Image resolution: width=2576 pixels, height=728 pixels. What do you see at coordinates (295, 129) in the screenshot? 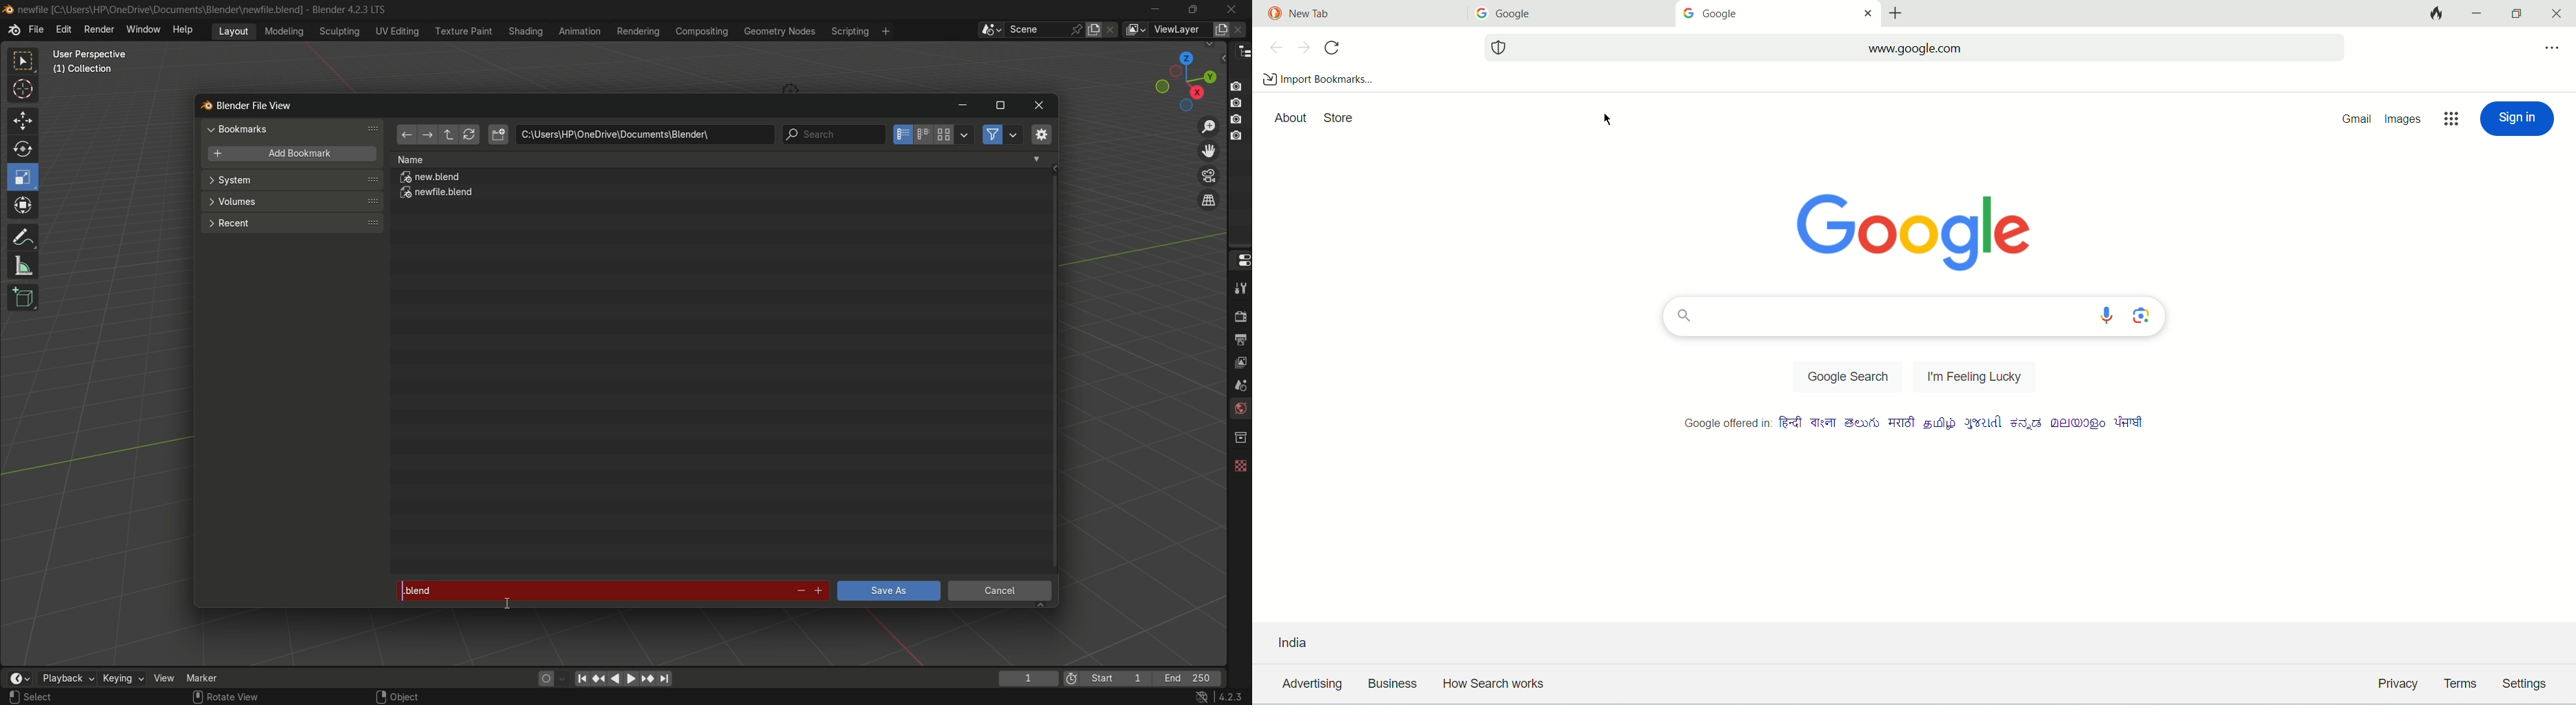
I see `bookmarks` at bounding box center [295, 129].